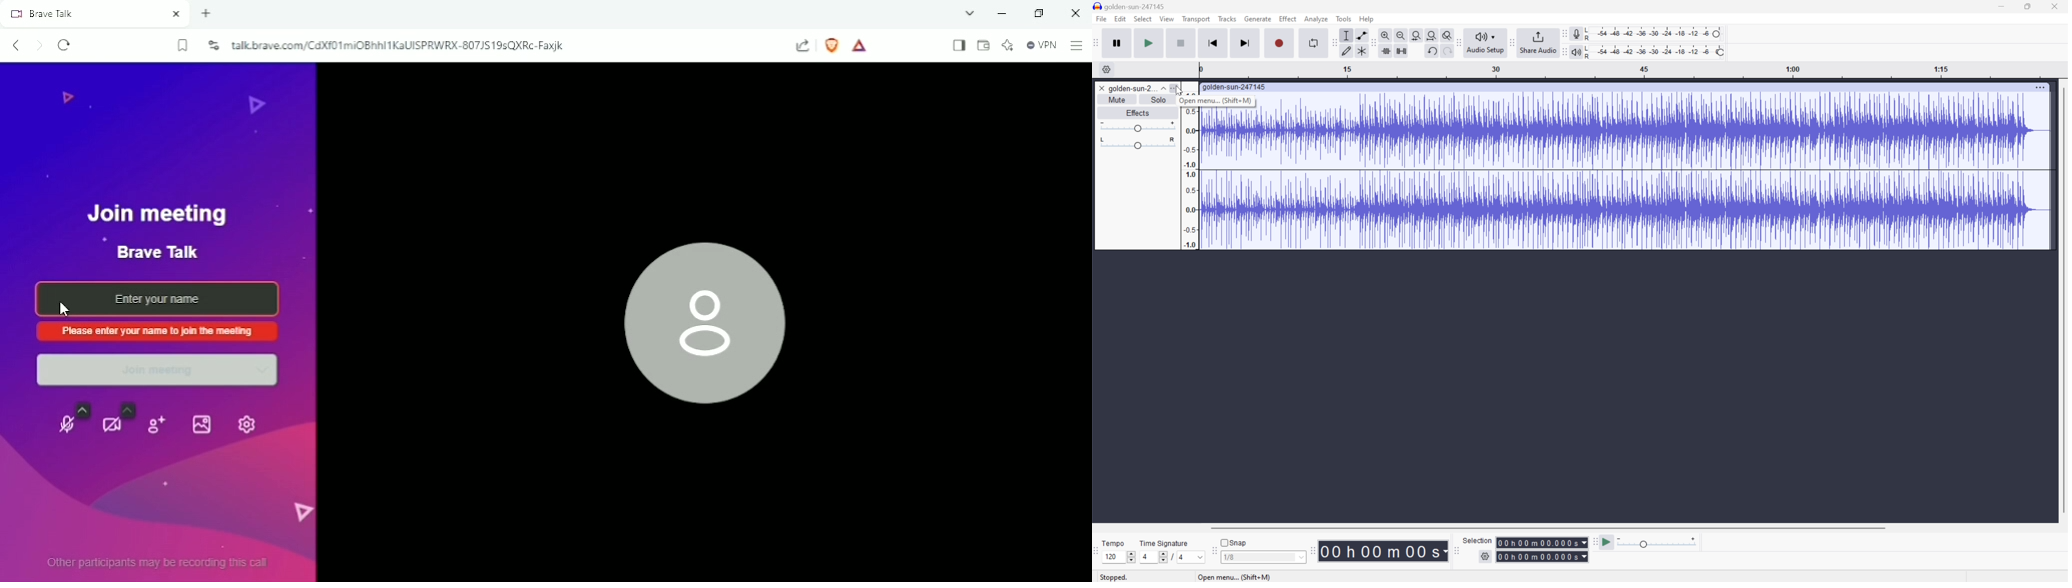 The image size is (2072, 588). Describe the element at coordinates (2058, 5) in the screenshot. I see `Close` at that location.